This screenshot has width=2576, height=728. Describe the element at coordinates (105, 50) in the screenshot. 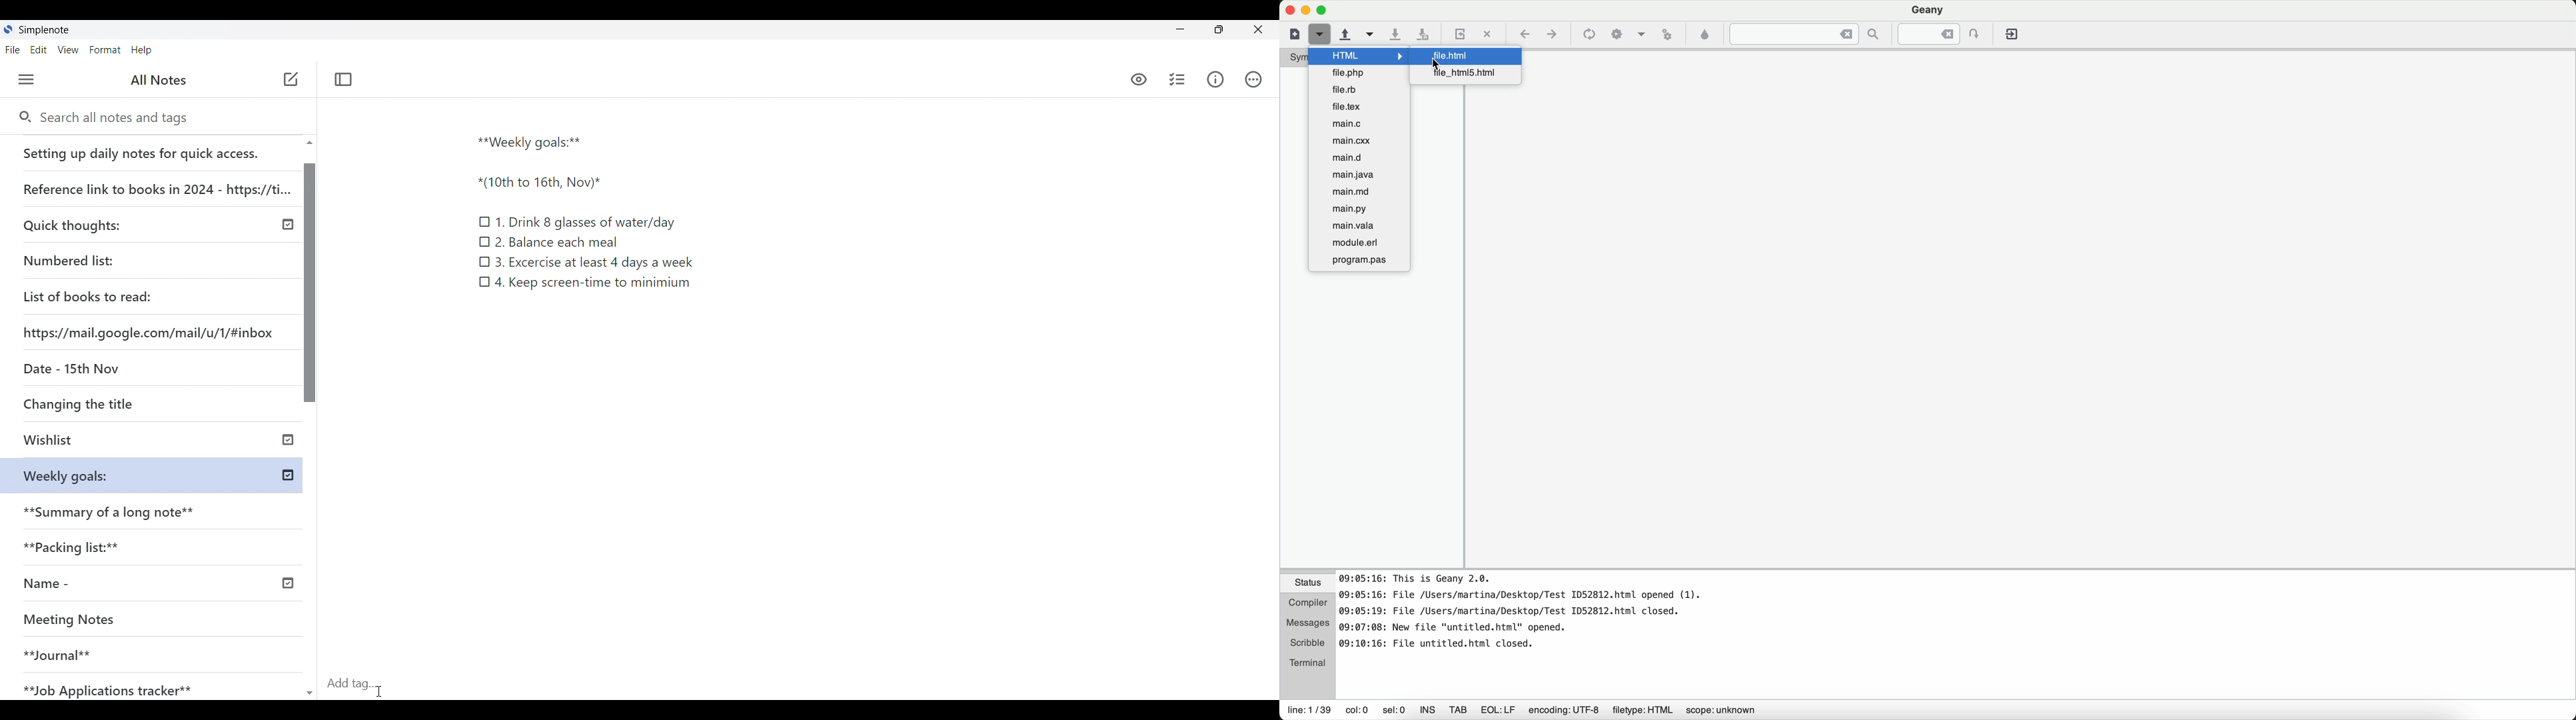

I see `Format menu` at that location.